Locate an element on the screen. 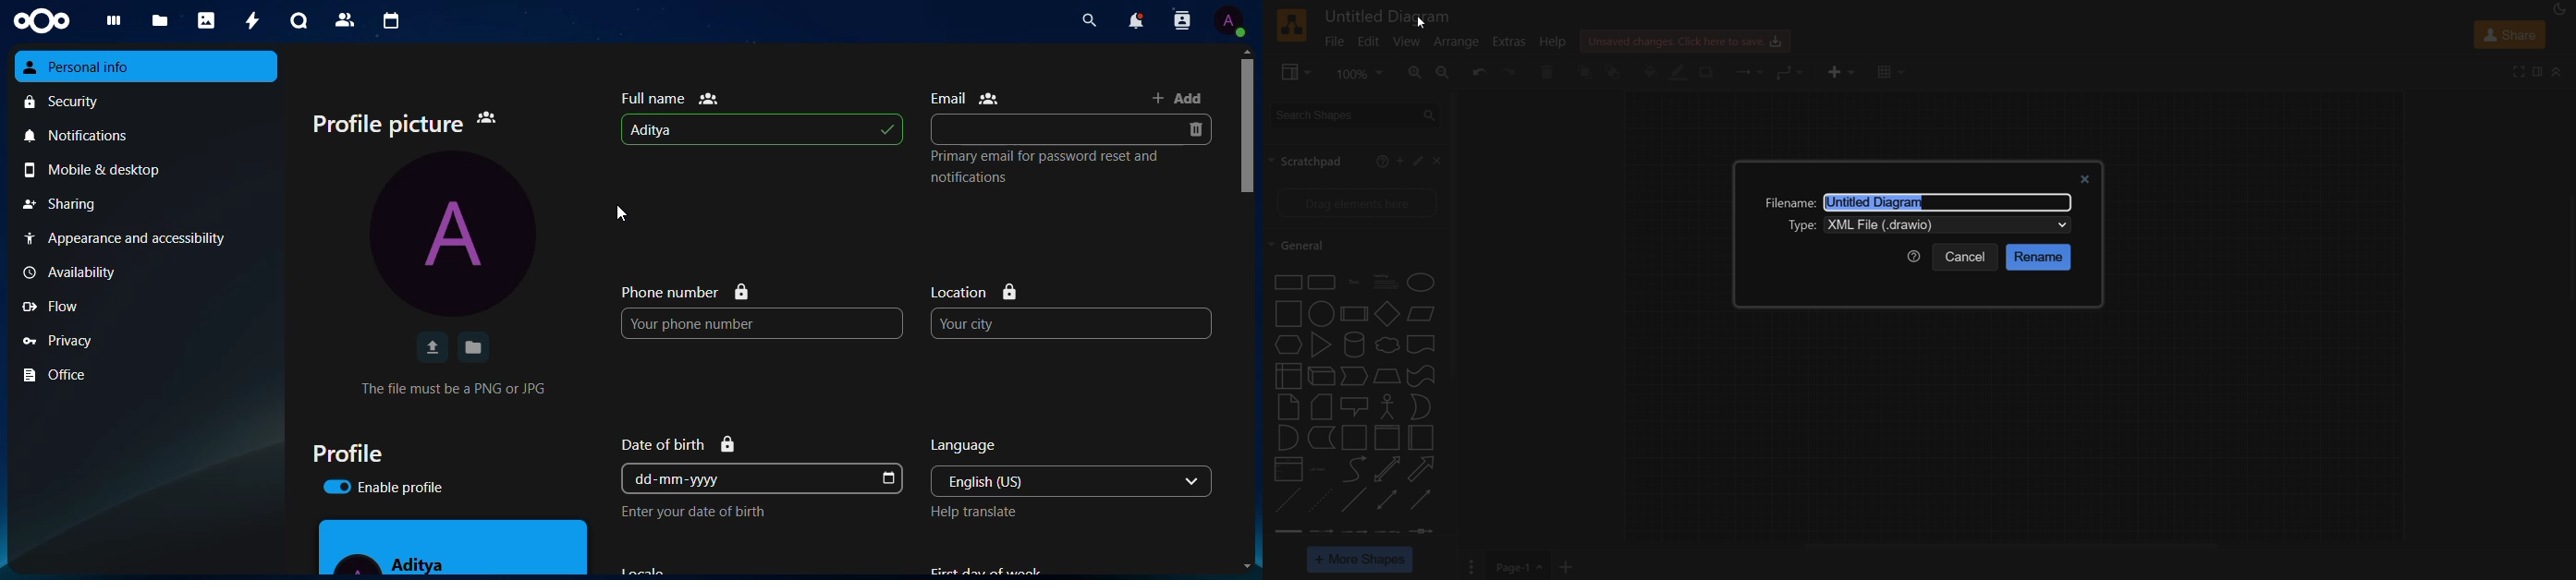 The height and width of the screenshot is (588, 2576). vertical scroll bar is located at coordinates (1454, 234).